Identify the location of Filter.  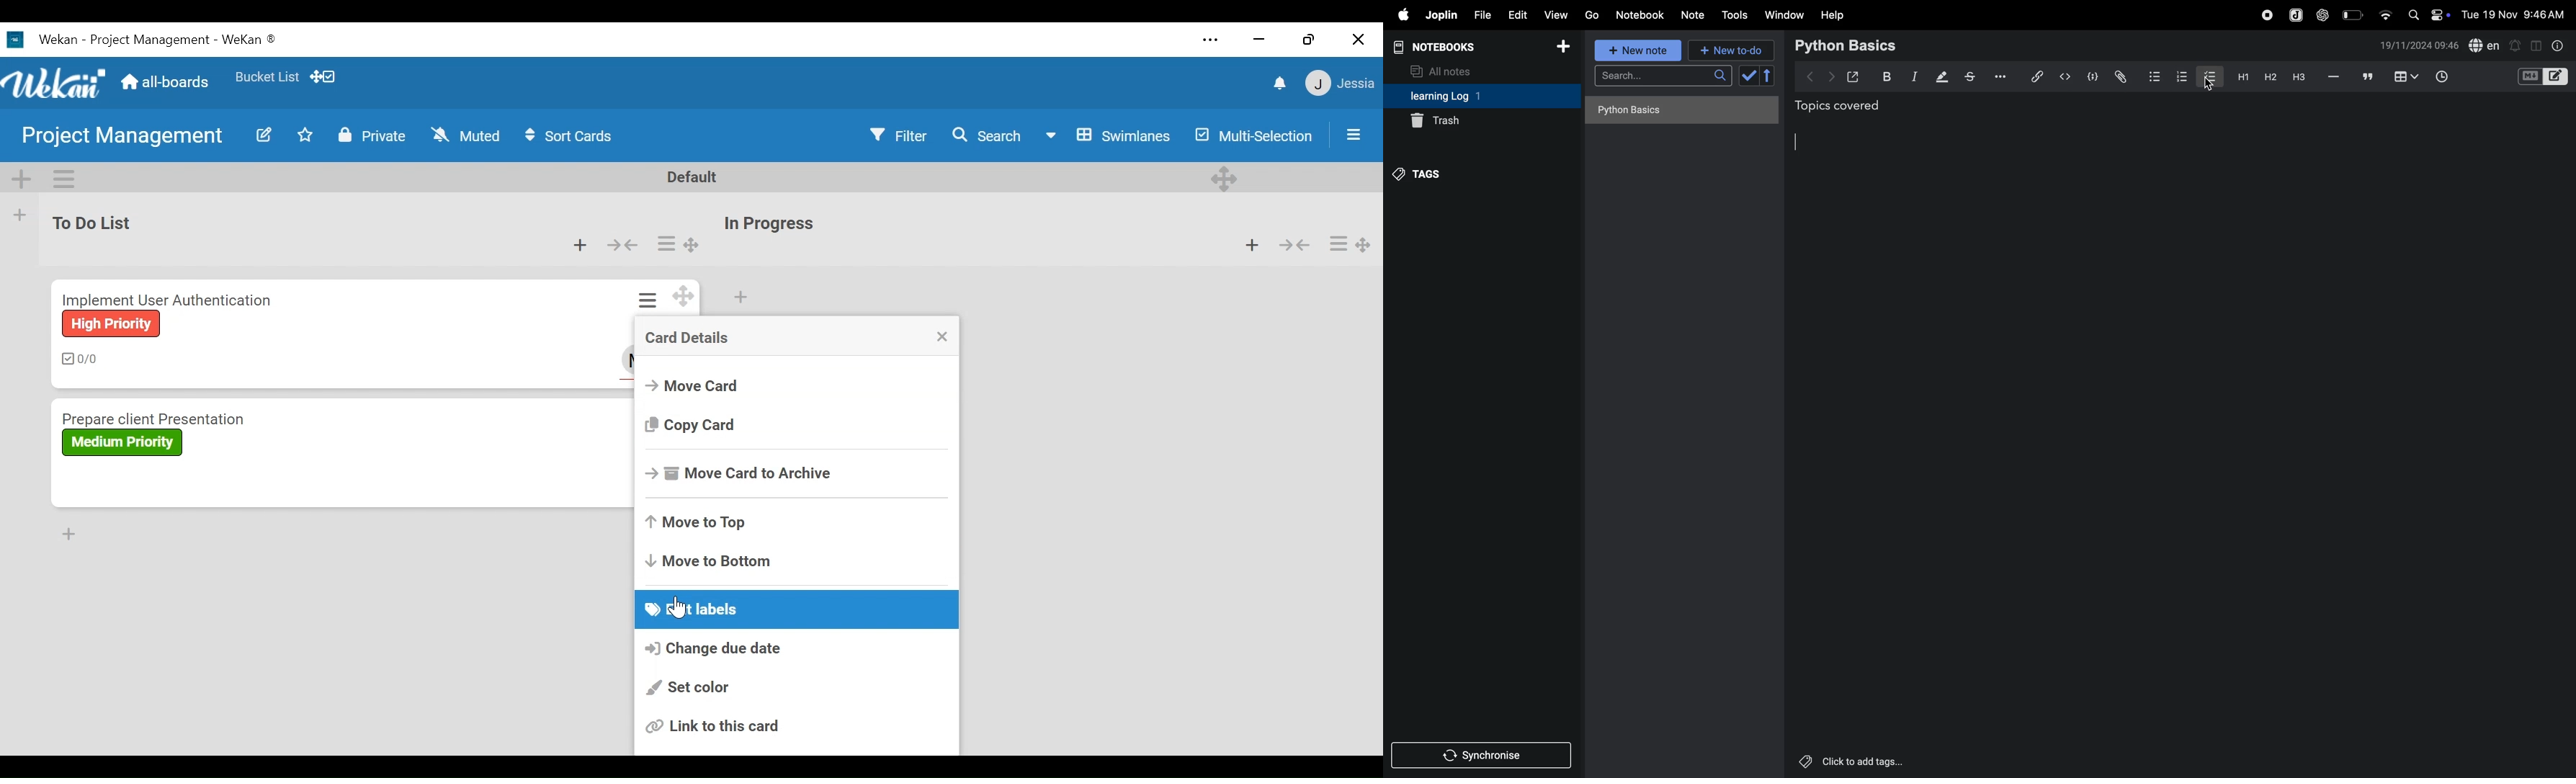
(895, 135).